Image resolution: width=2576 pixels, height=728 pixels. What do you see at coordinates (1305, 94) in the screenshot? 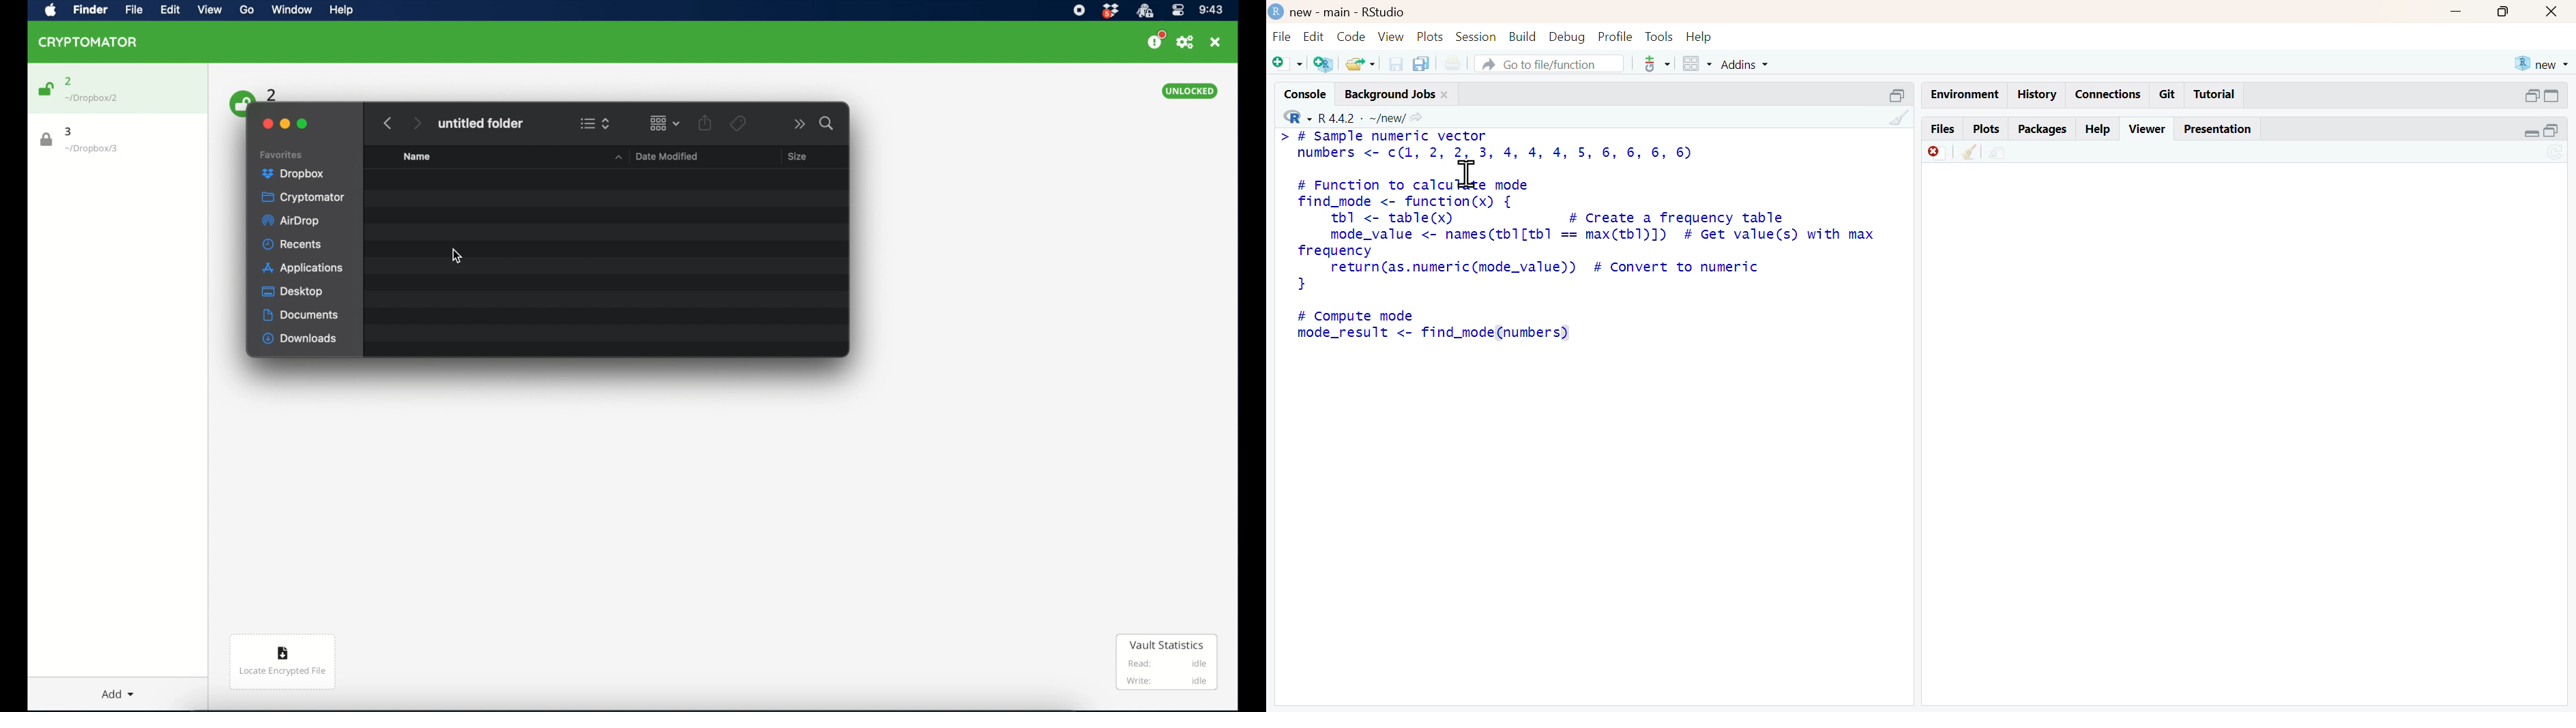
I see `console` at bounding box center [1305, 94].